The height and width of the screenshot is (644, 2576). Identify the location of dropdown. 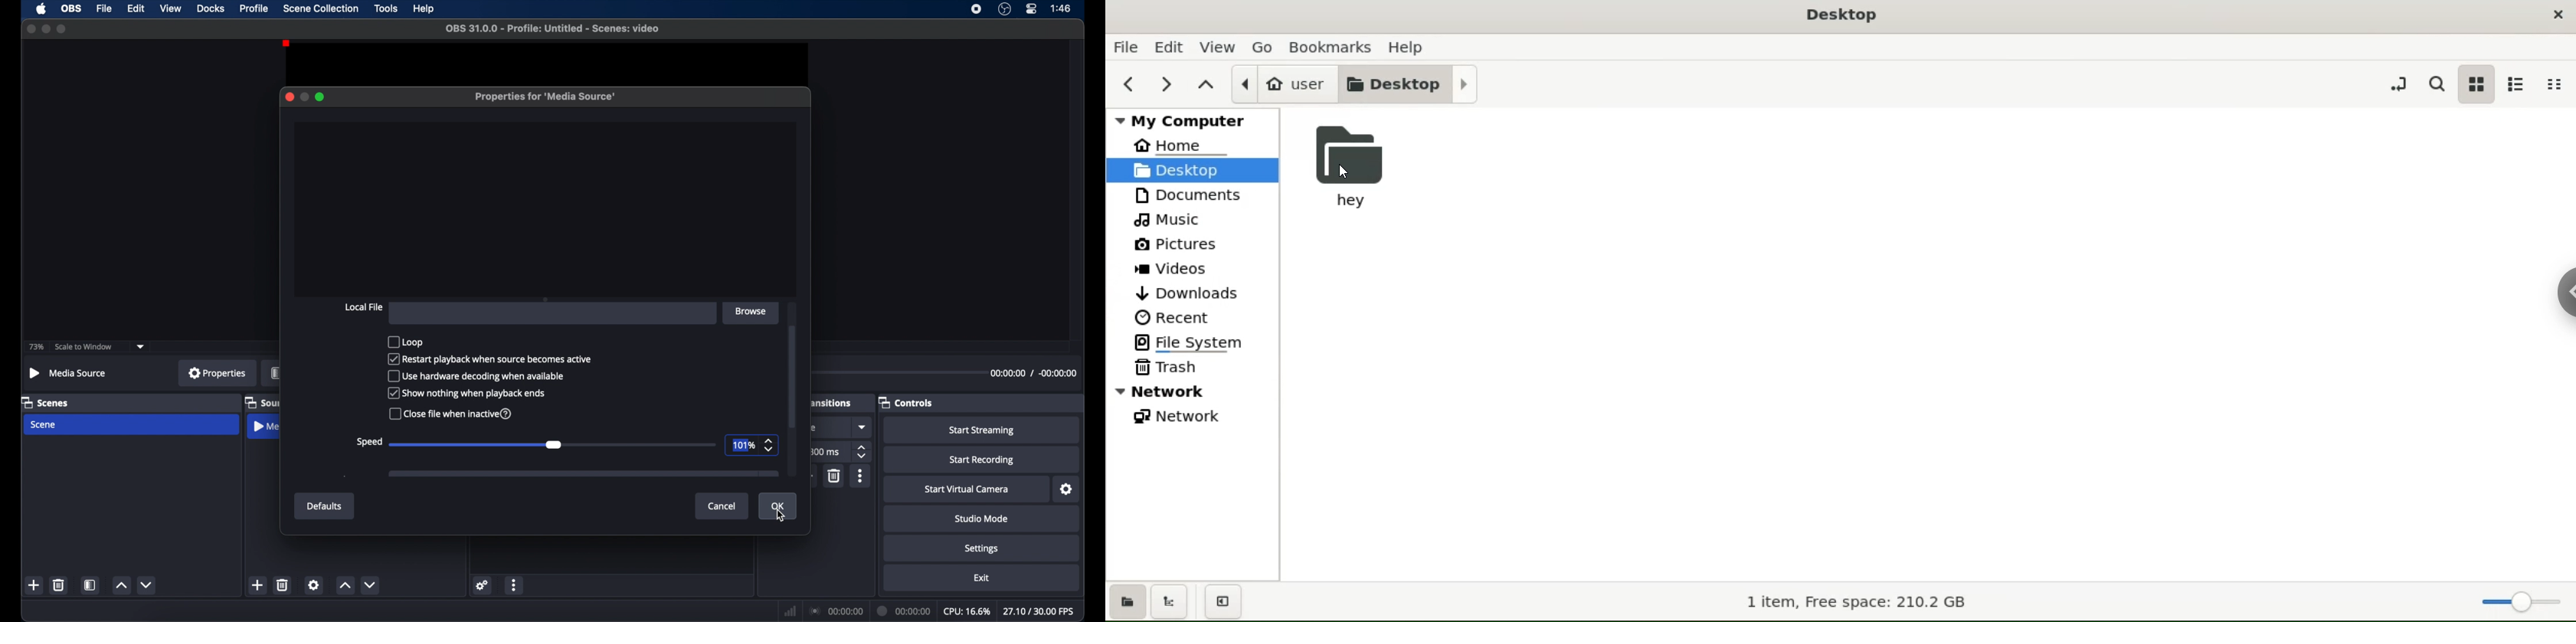
(863, 427).